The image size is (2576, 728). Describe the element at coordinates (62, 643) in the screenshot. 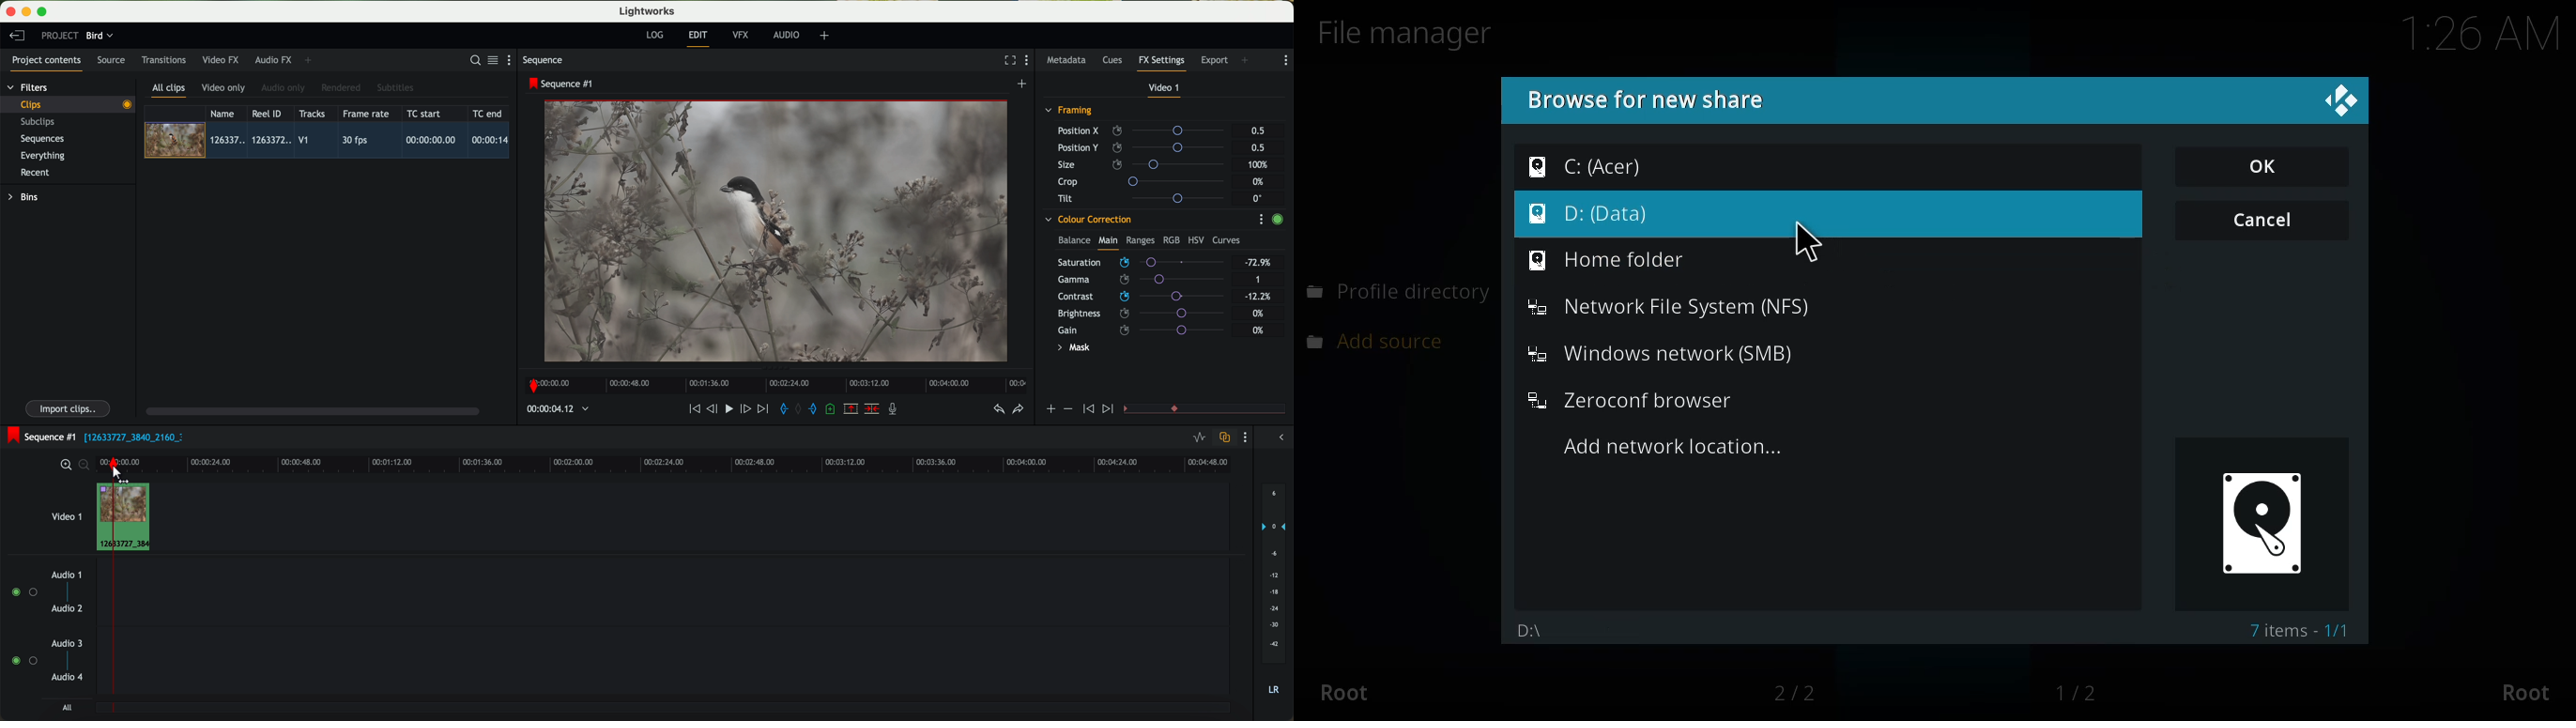

I see `audio 3` at that location.